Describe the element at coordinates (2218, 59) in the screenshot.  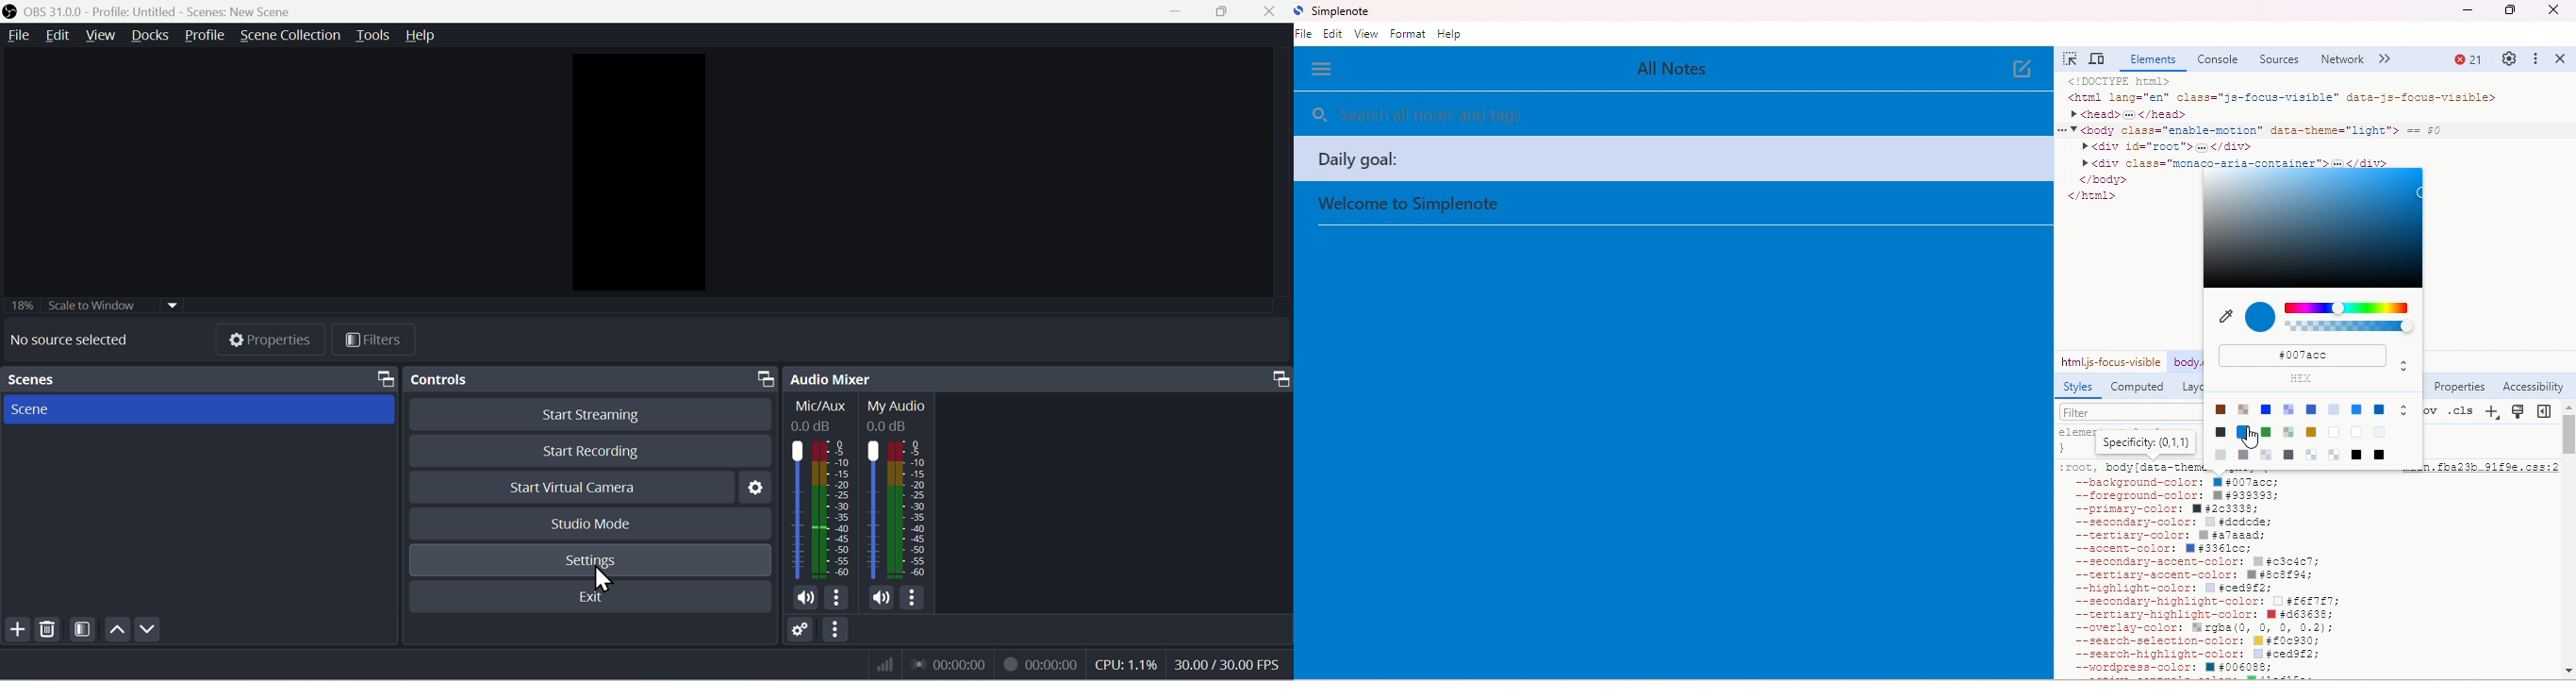
I see `console` at that location.